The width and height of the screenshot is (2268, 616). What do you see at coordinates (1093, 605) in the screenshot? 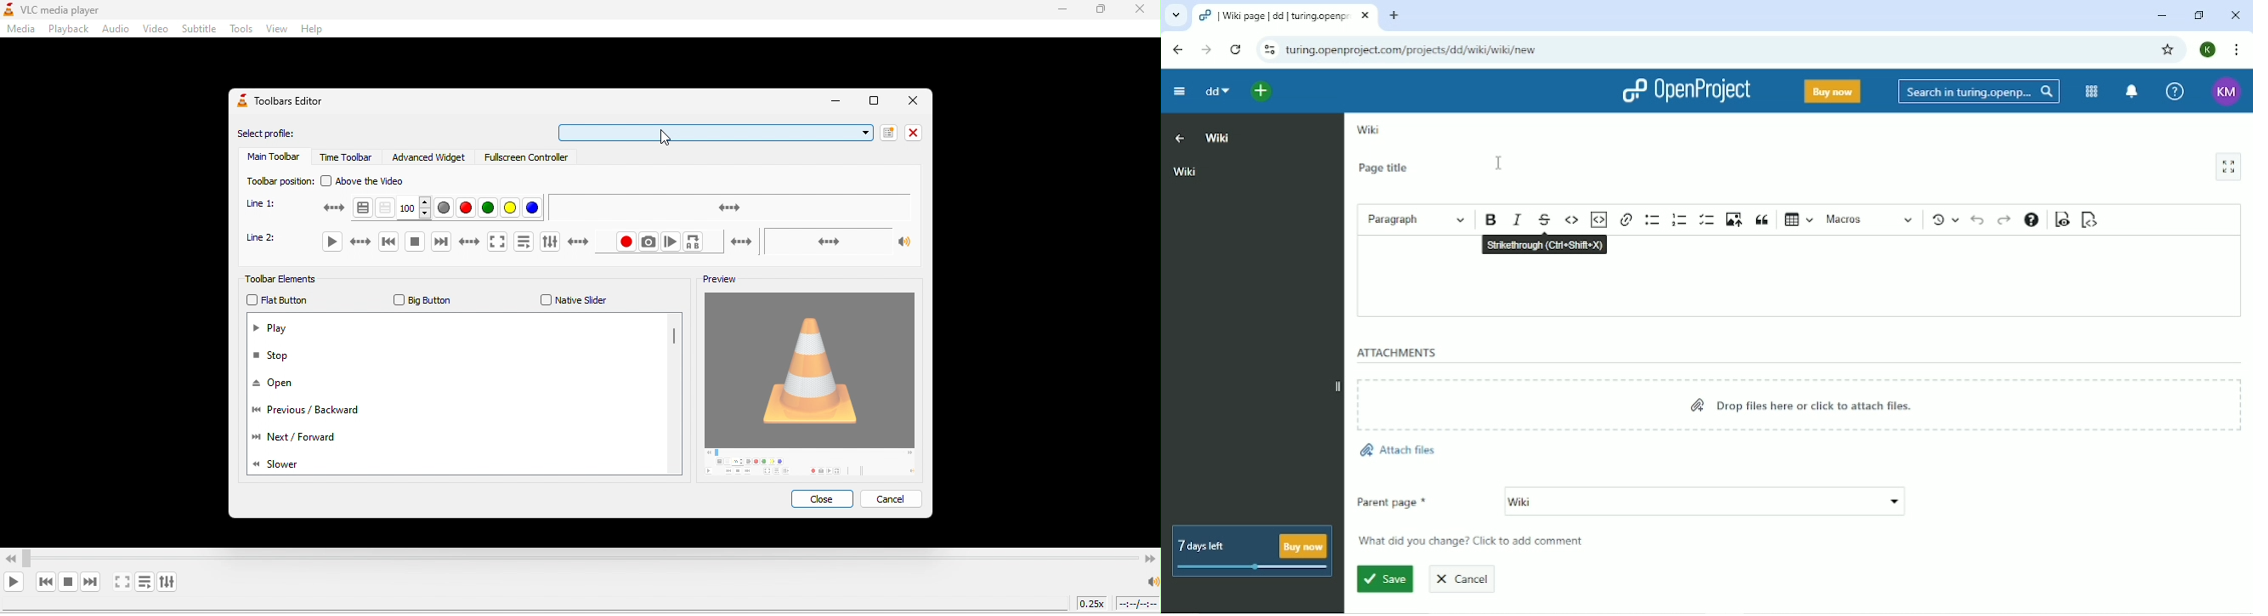
I see `playback speed` at bounding box center [1093, 605].